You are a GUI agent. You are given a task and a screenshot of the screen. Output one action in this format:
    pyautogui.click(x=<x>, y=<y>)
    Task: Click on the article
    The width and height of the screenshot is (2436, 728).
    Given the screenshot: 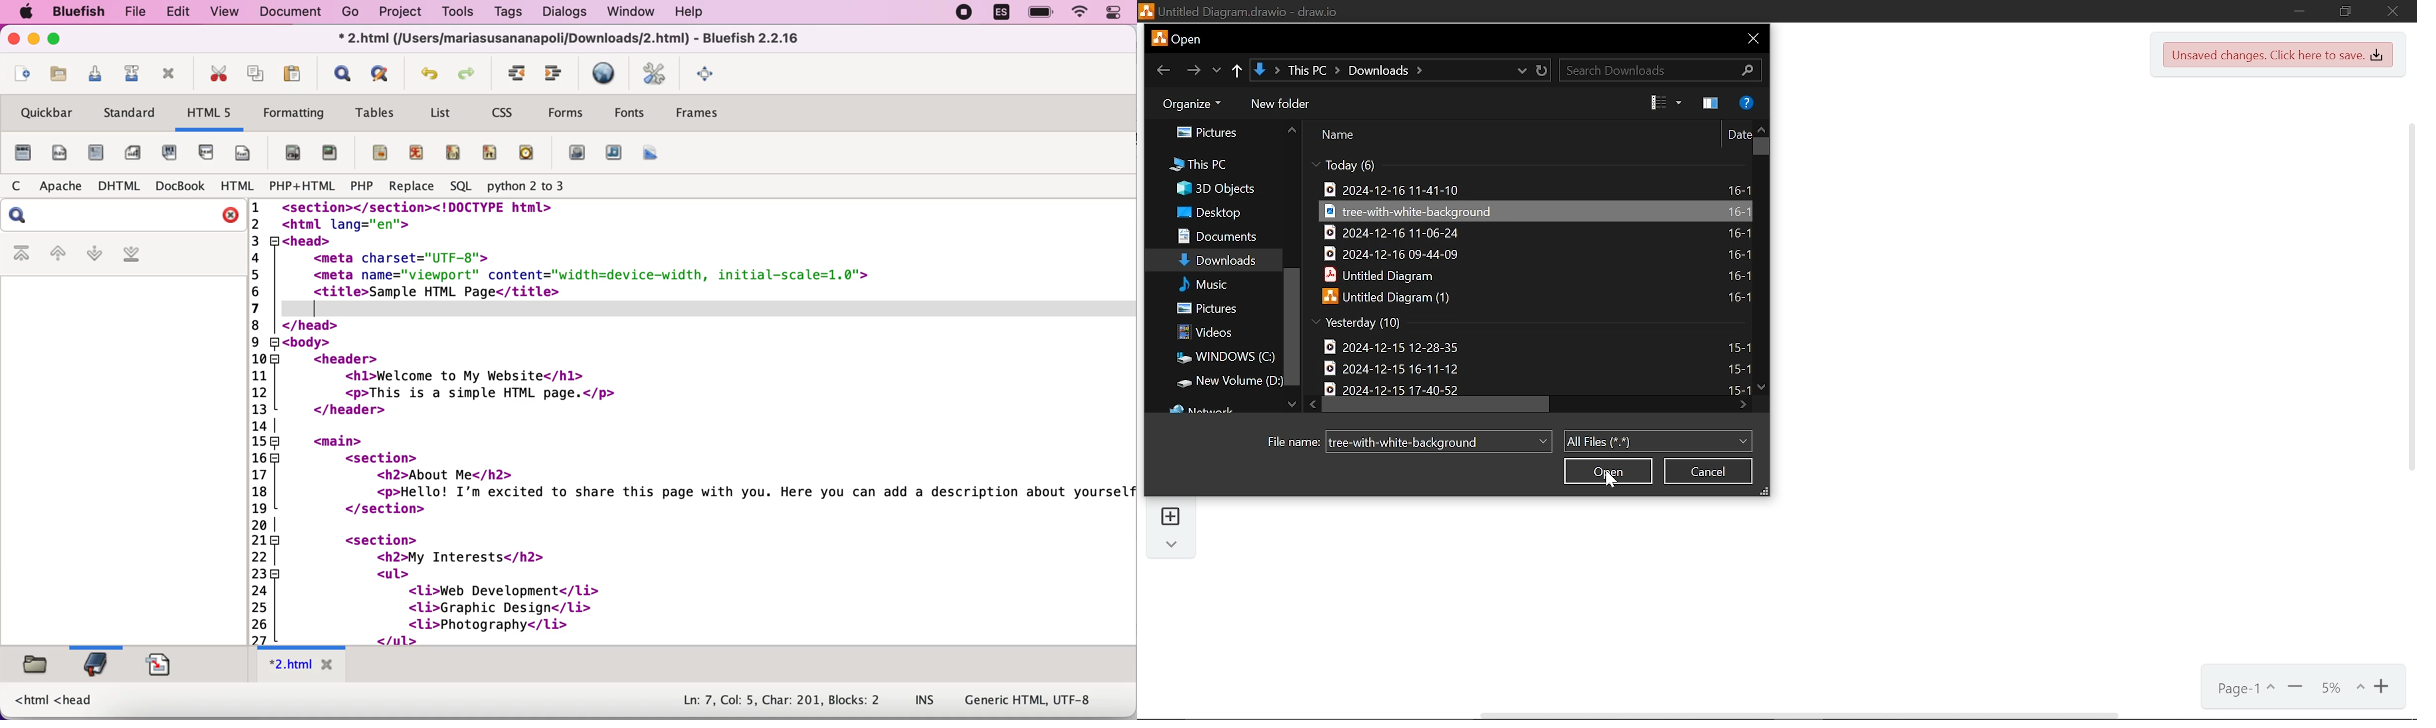 What is the action you would take?
    pyautogui.click(x=98, y=154)
    